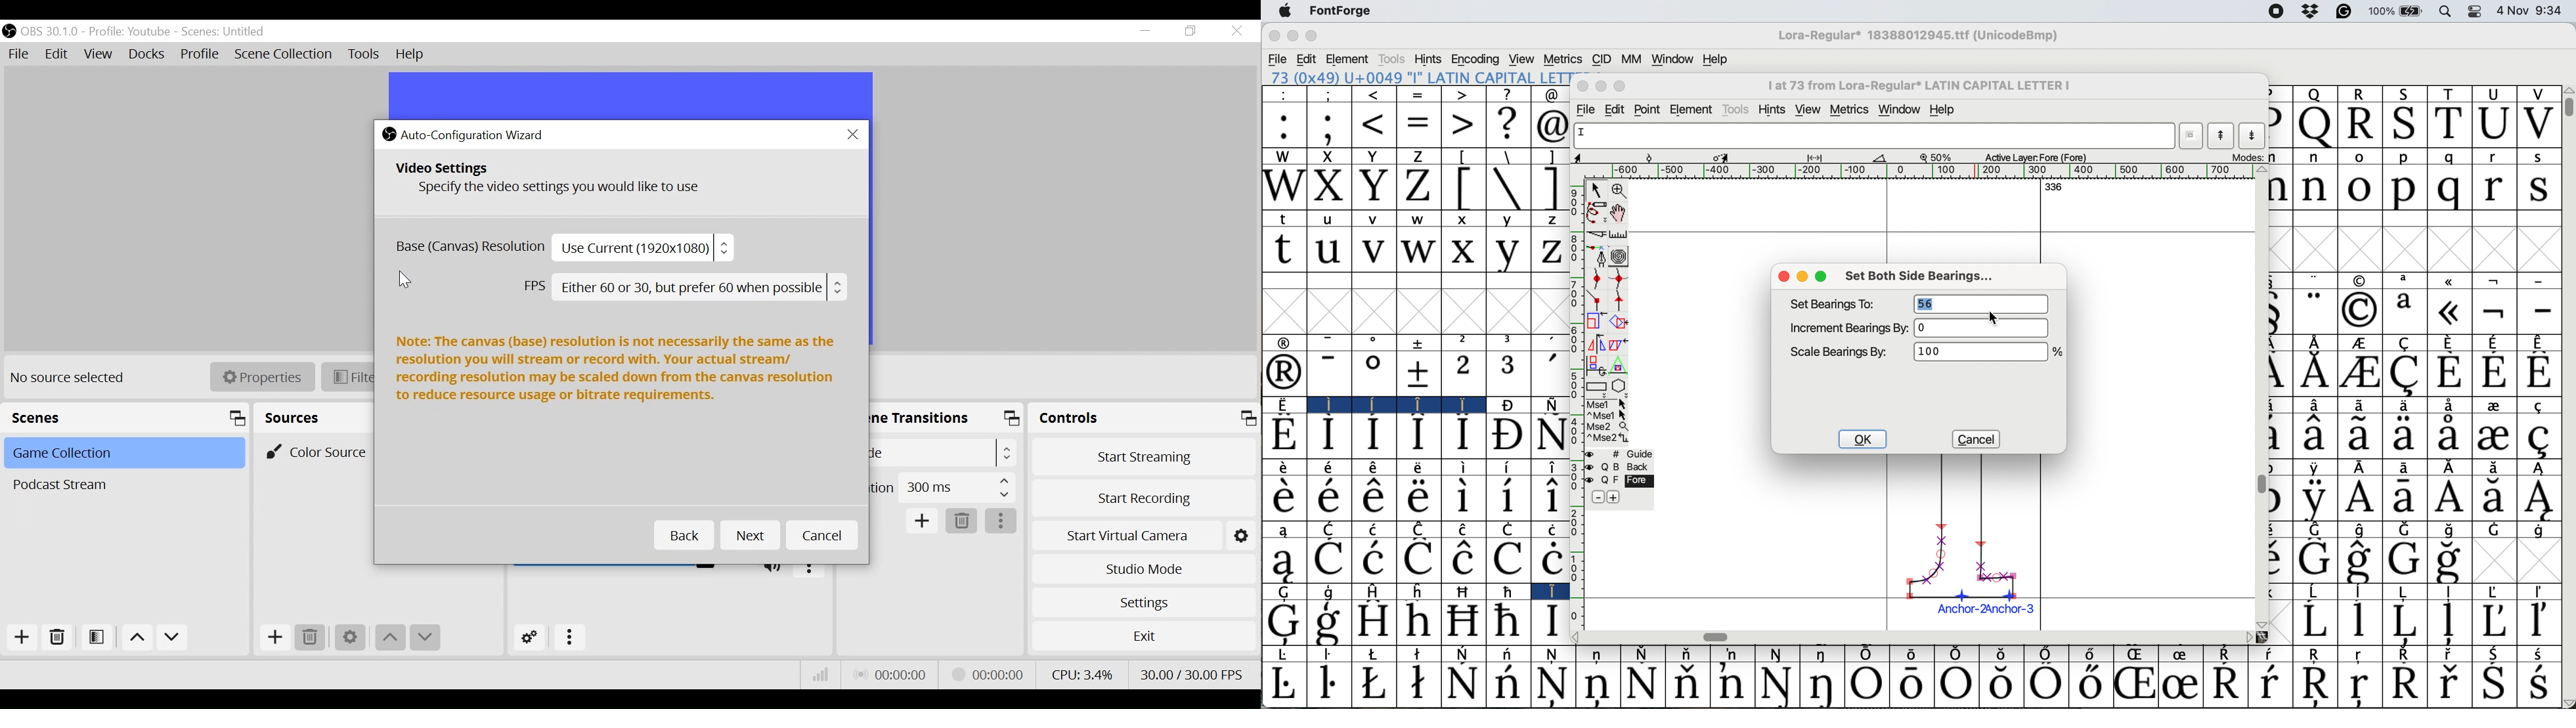 This screenshot has height=728, width=2576. What do you see at coordinates (2364, 591) in the screenshot?
I see `Symbol` at bounding box center [2364, 591].